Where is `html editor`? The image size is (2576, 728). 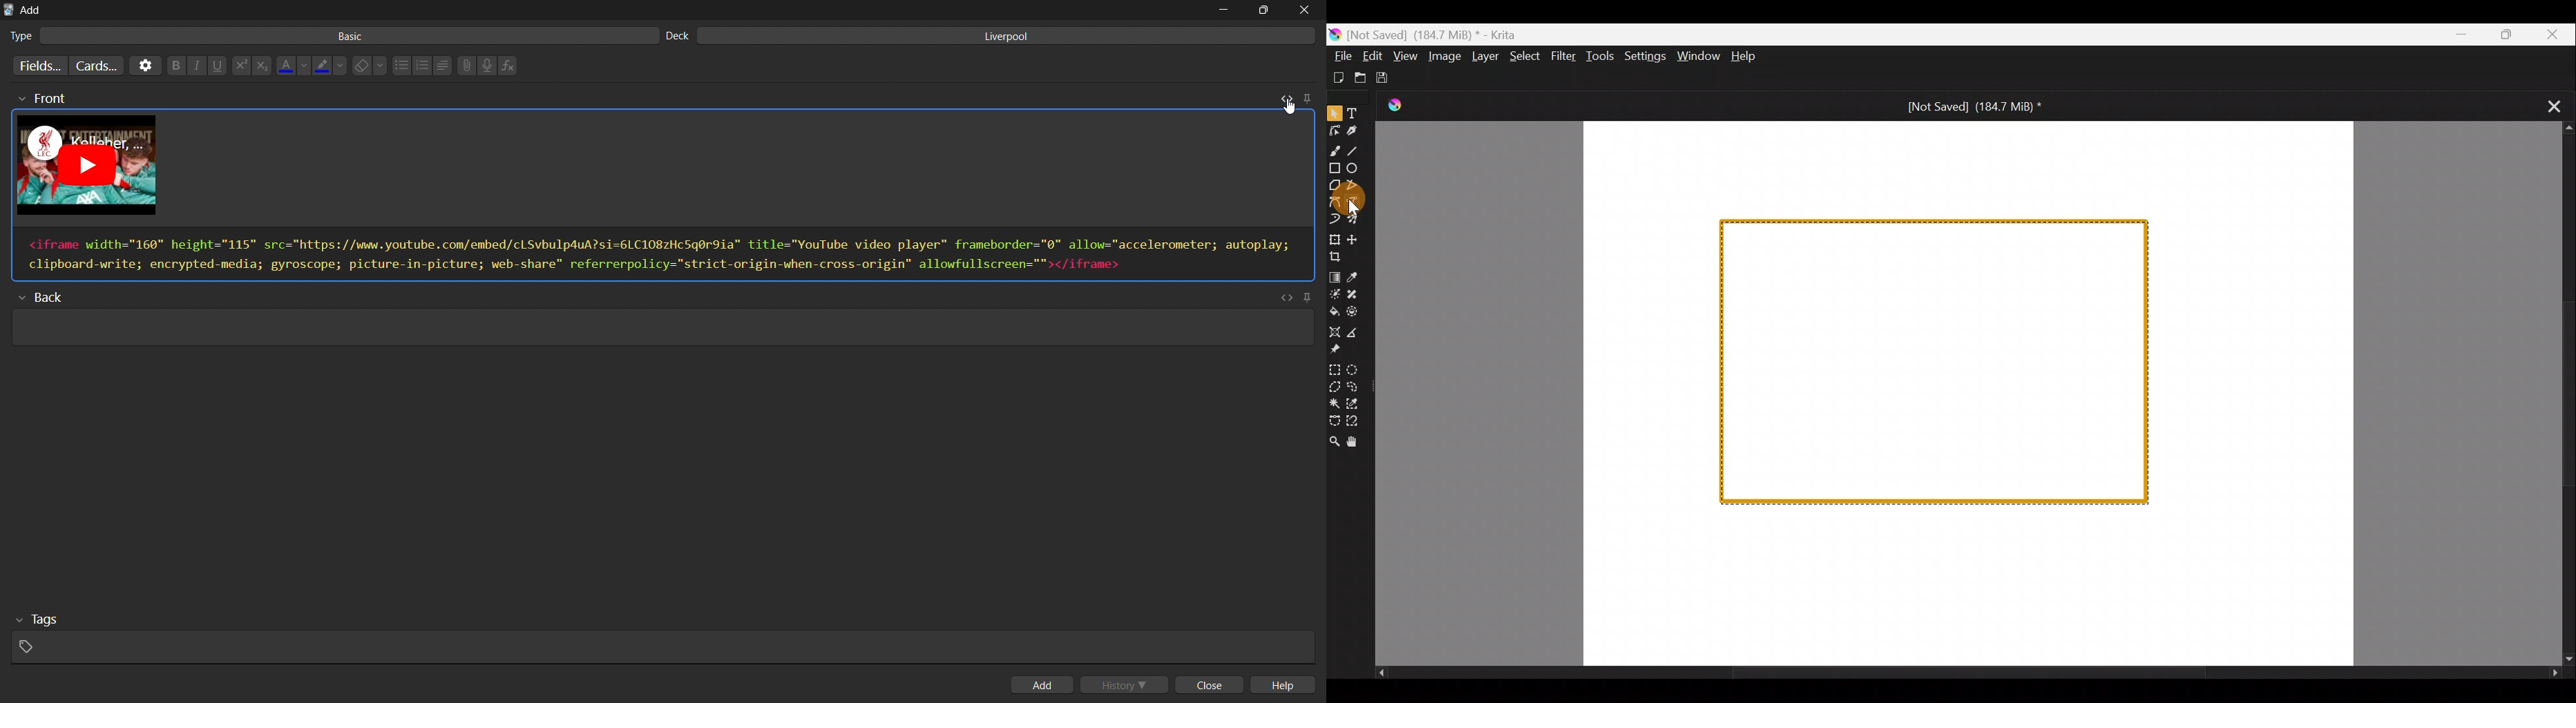 html editor is located at coordinates (665, 256).